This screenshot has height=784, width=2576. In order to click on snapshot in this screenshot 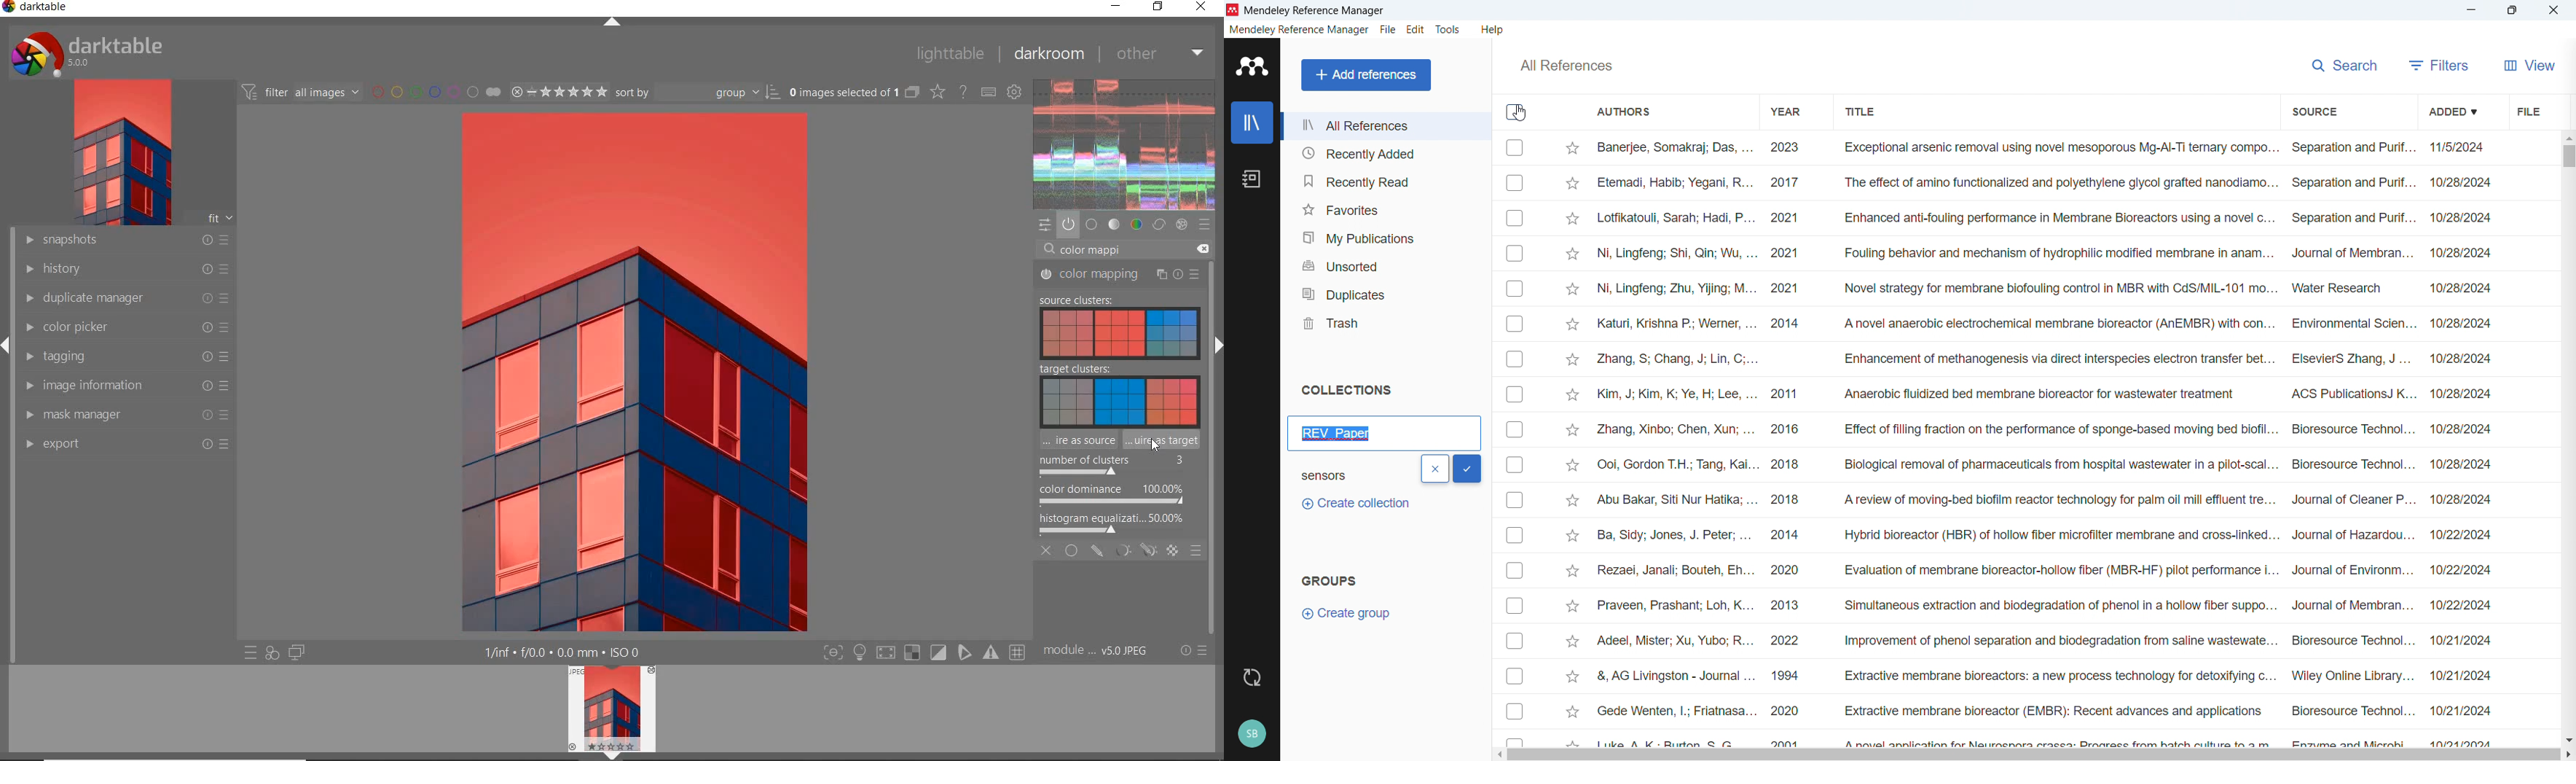, I will do `click(127, 241)`.